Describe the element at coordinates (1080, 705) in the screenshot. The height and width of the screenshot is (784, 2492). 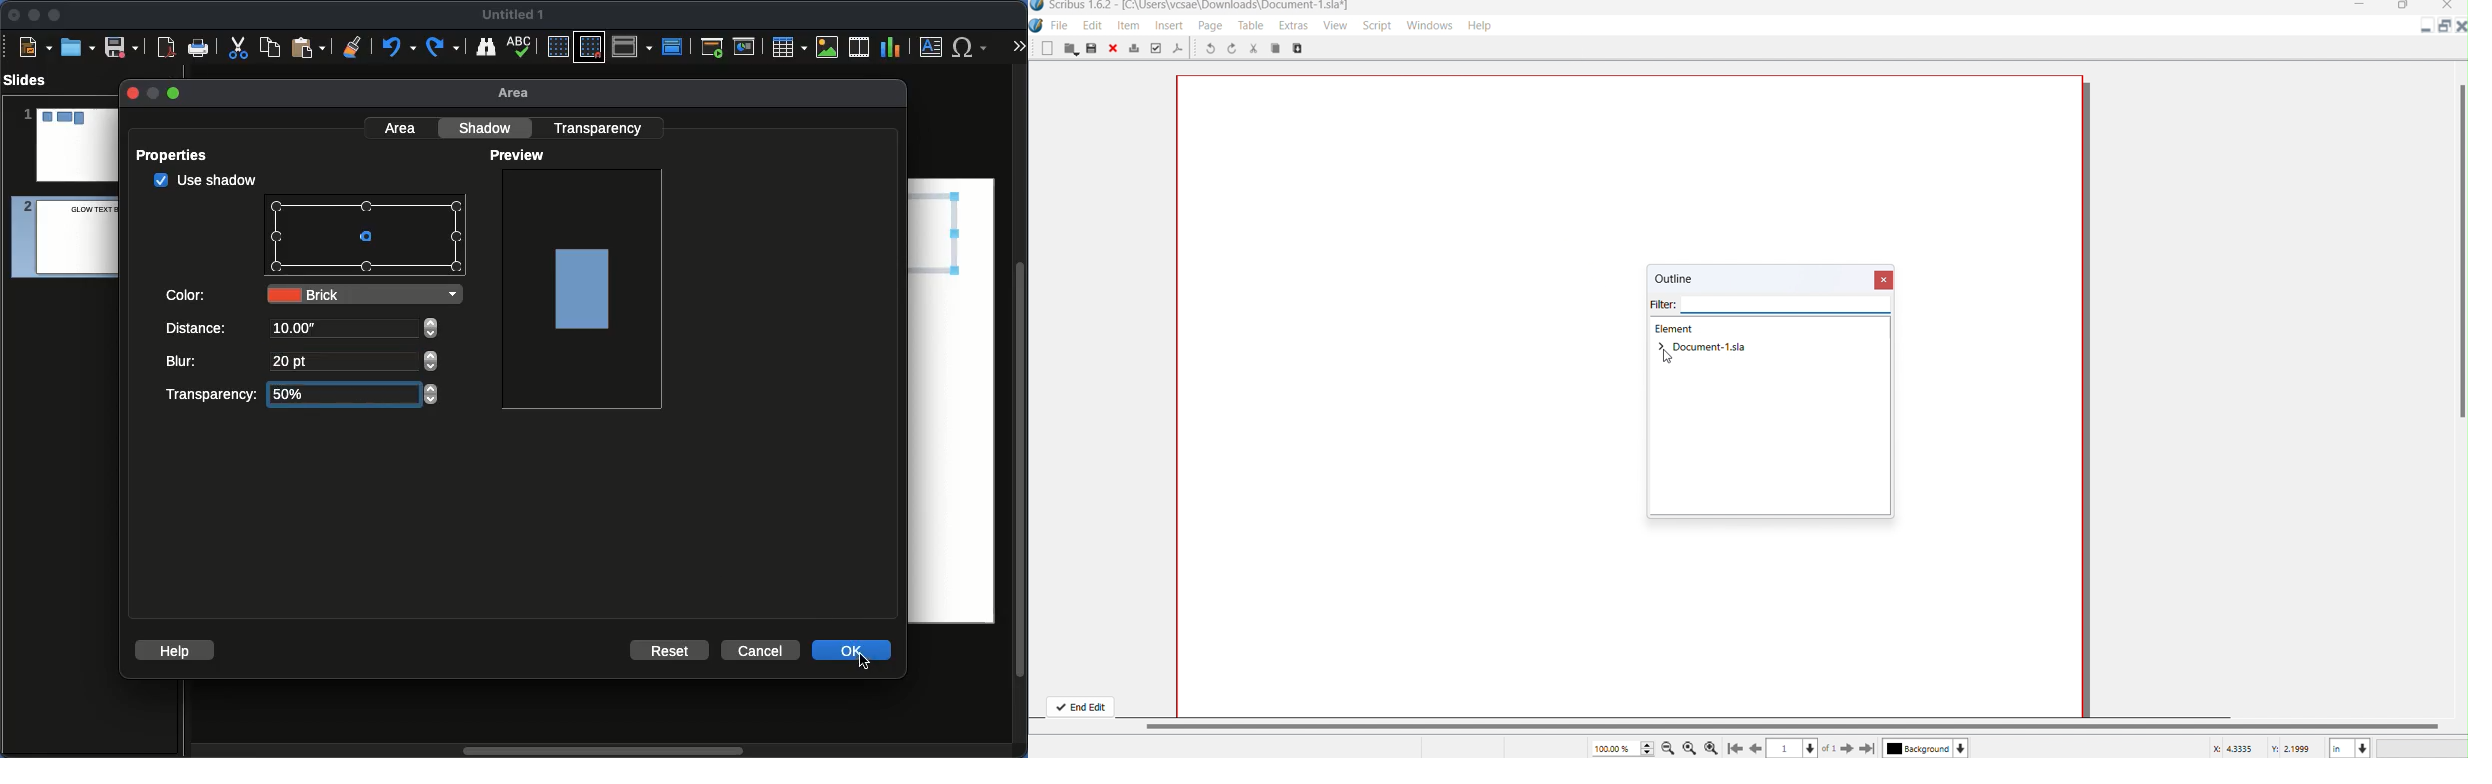
I see `End Edit` at that location.